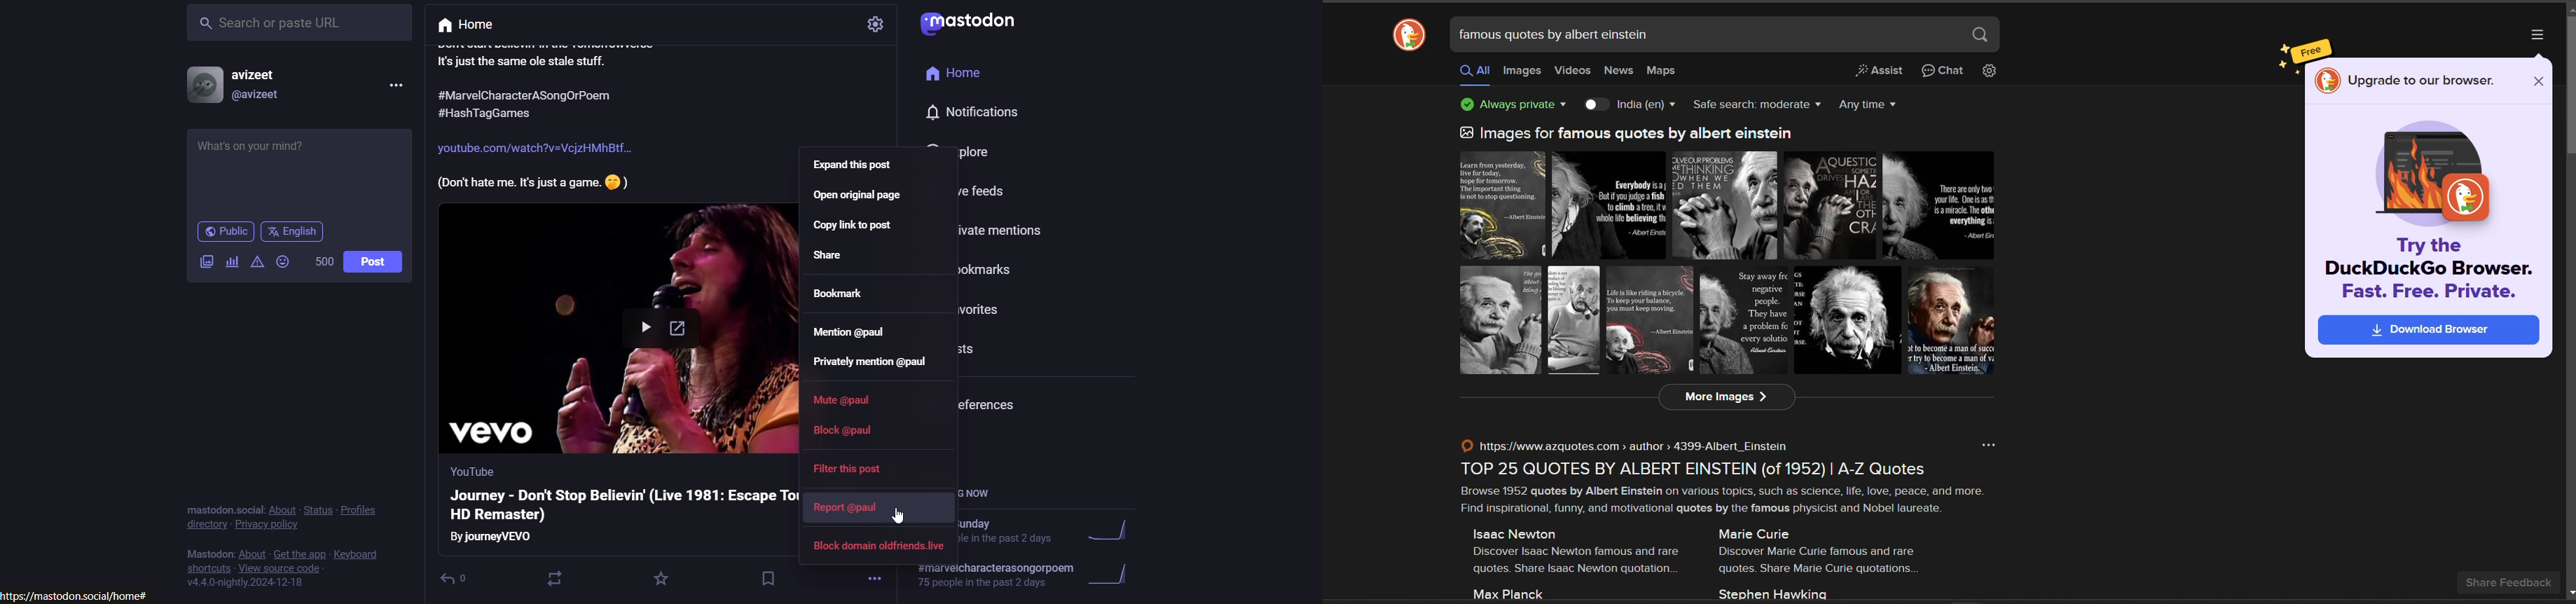  Describe the element at coordinates (876, 27) in the screenshot. I see `more` at that location.